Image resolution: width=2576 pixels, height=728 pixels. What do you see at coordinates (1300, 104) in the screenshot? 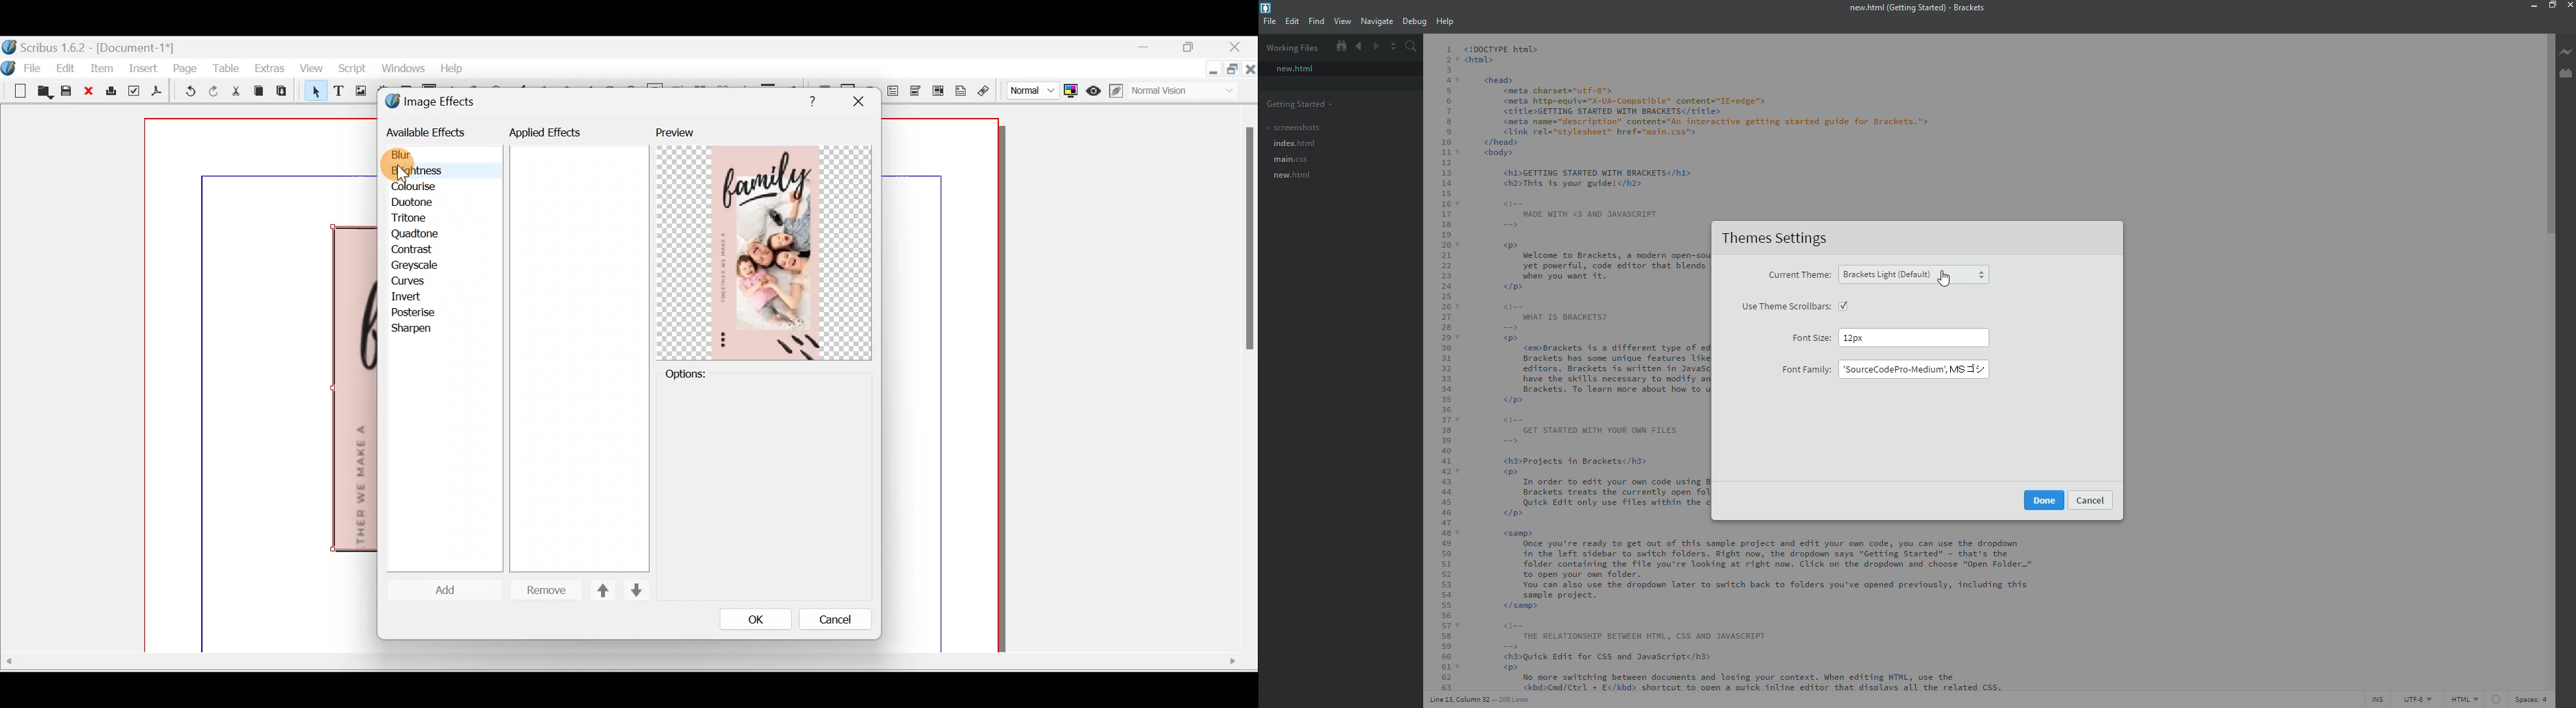
I see `getting started` at bounding box center [1300, 104].